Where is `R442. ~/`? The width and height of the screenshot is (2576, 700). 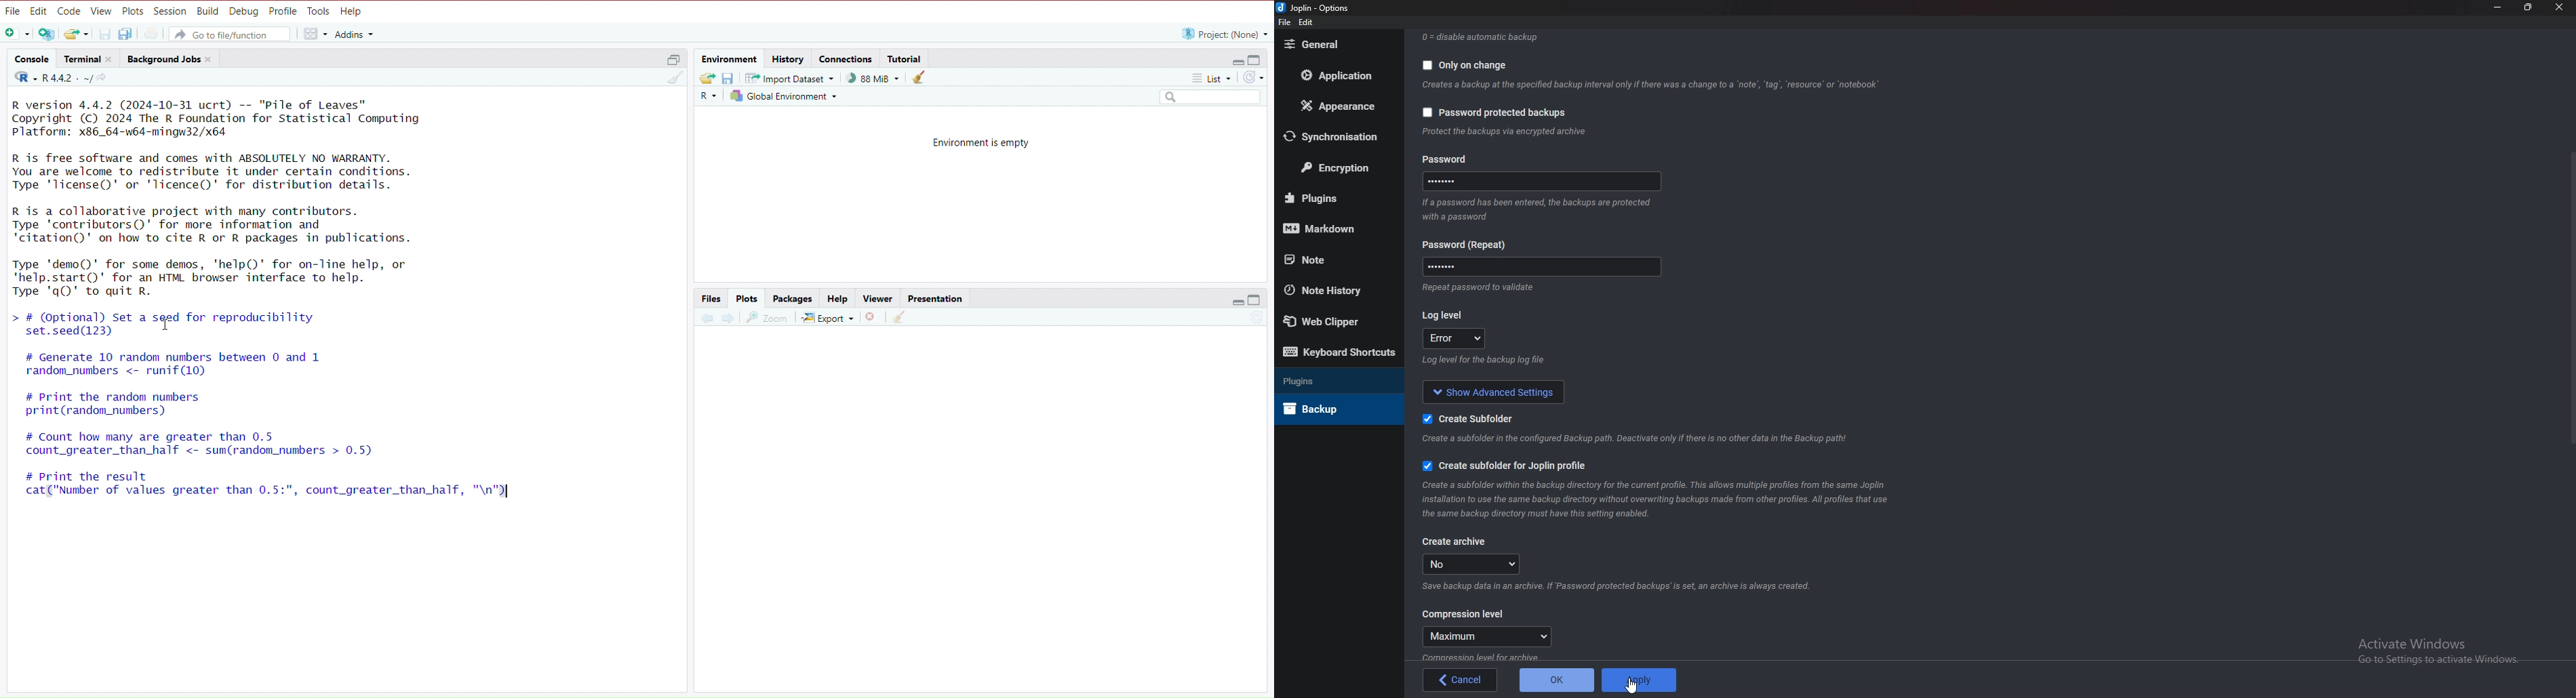 R442. ~/ is located at coordinates (60, 78).